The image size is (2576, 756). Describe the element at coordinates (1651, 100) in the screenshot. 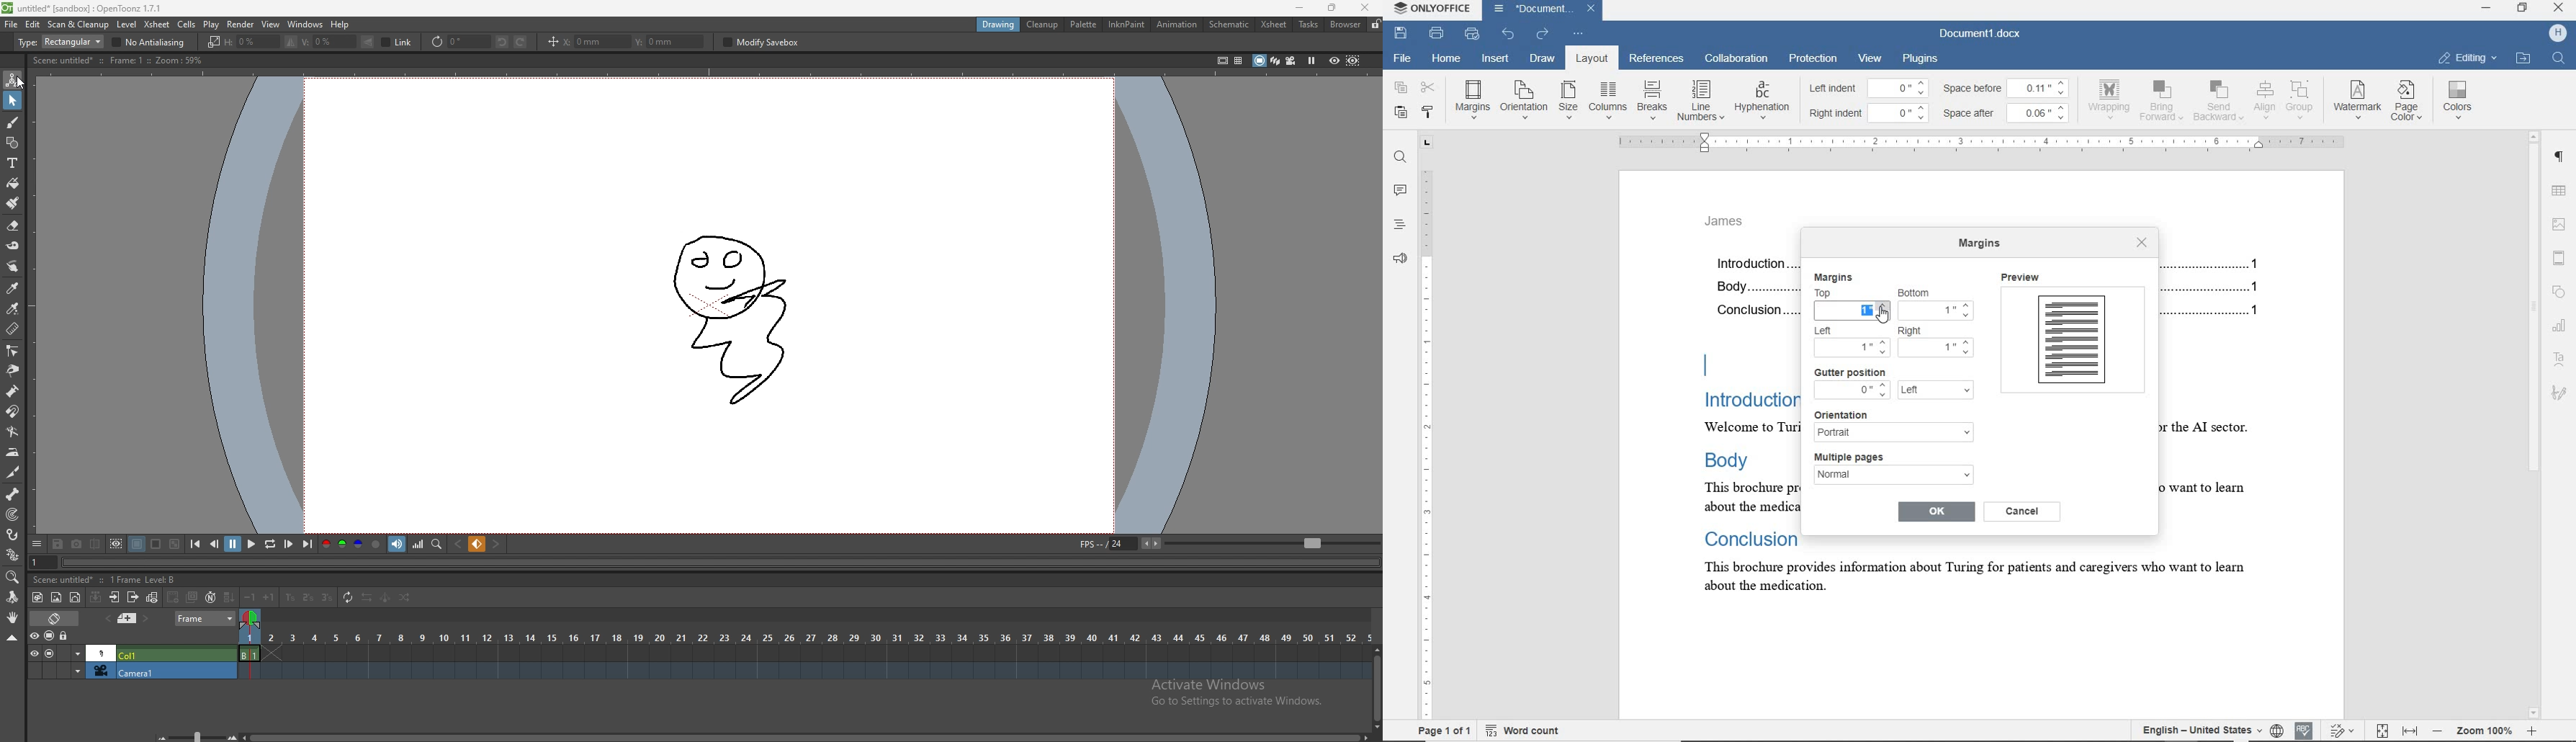

I see `breaks` at that location.